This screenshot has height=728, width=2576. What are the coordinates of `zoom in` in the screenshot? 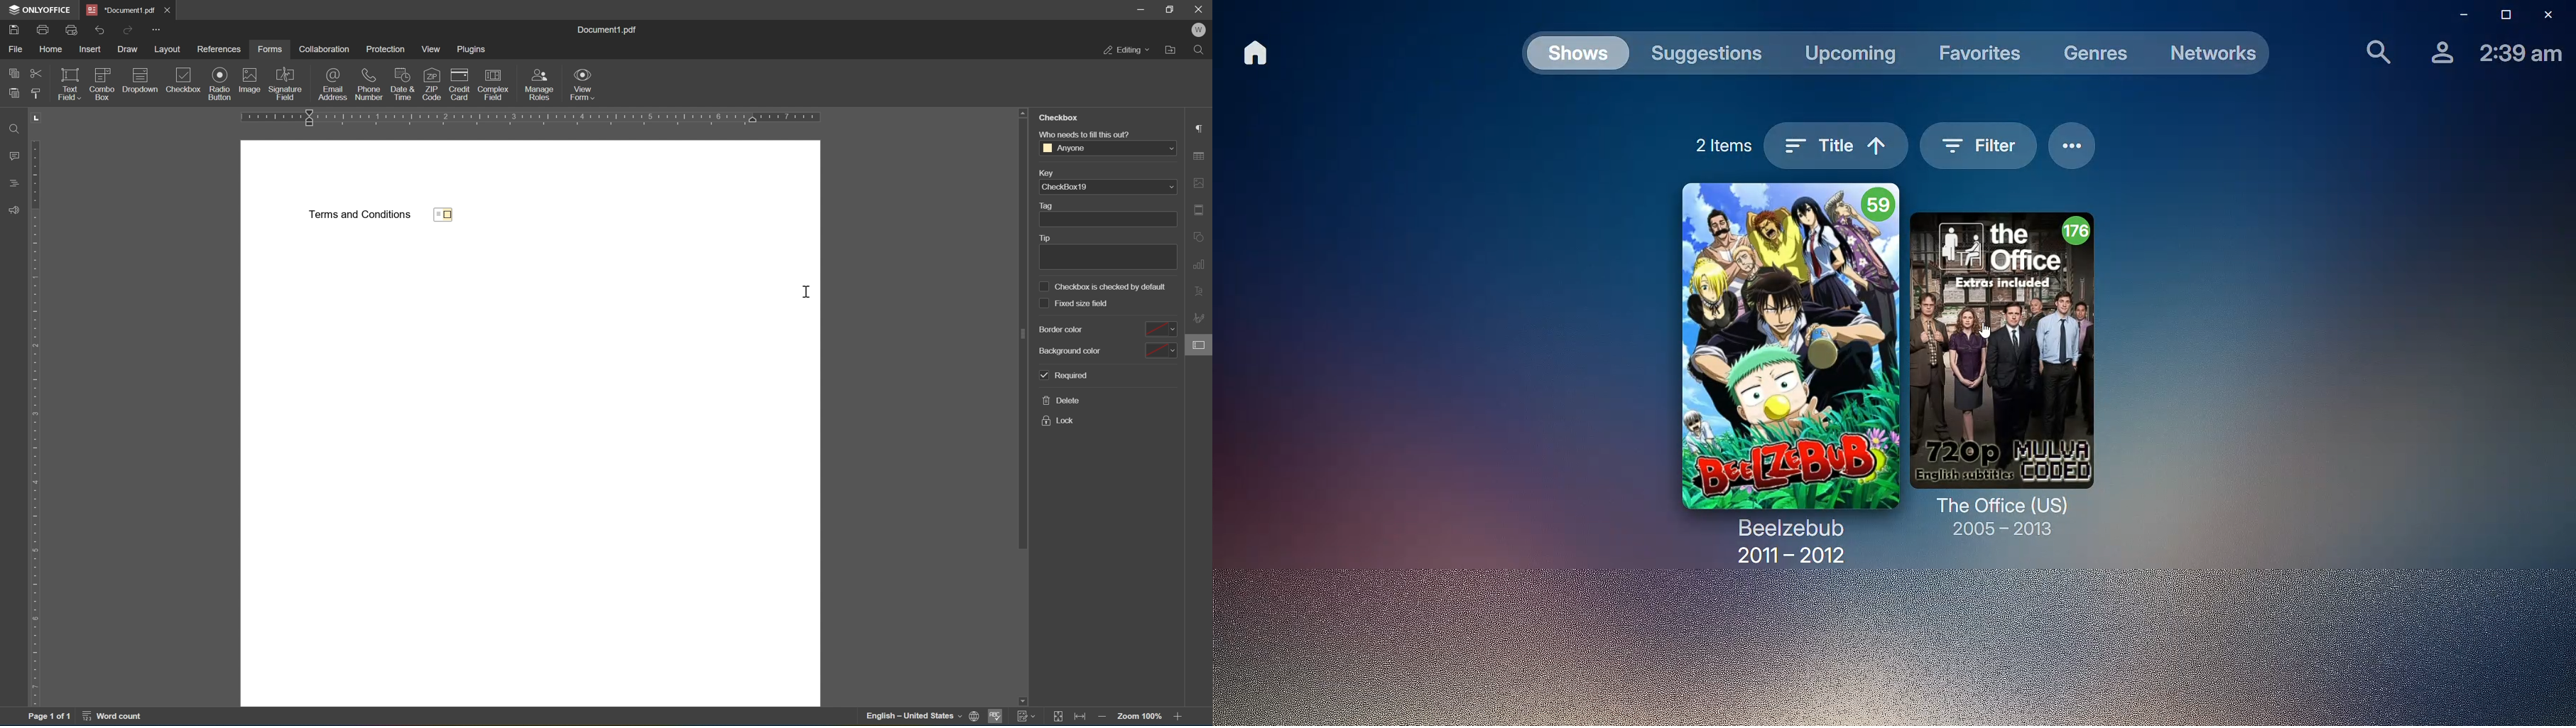 It's located at (1180, 717).